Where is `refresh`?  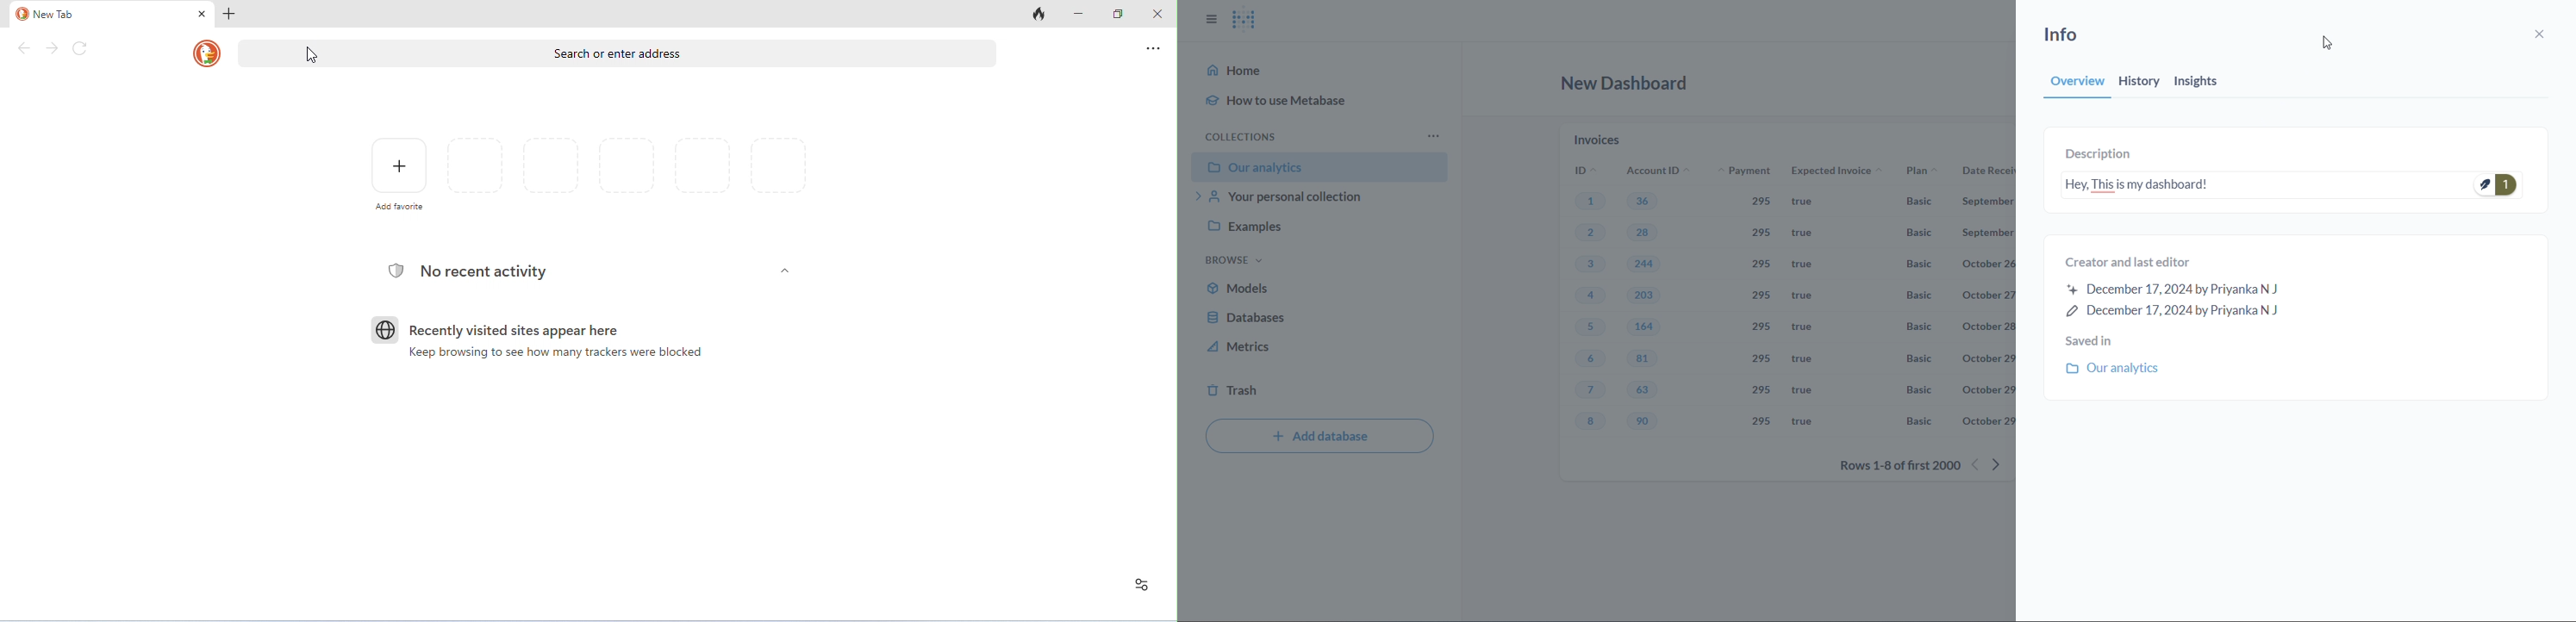 refresh is located at coordinates (81, 48).